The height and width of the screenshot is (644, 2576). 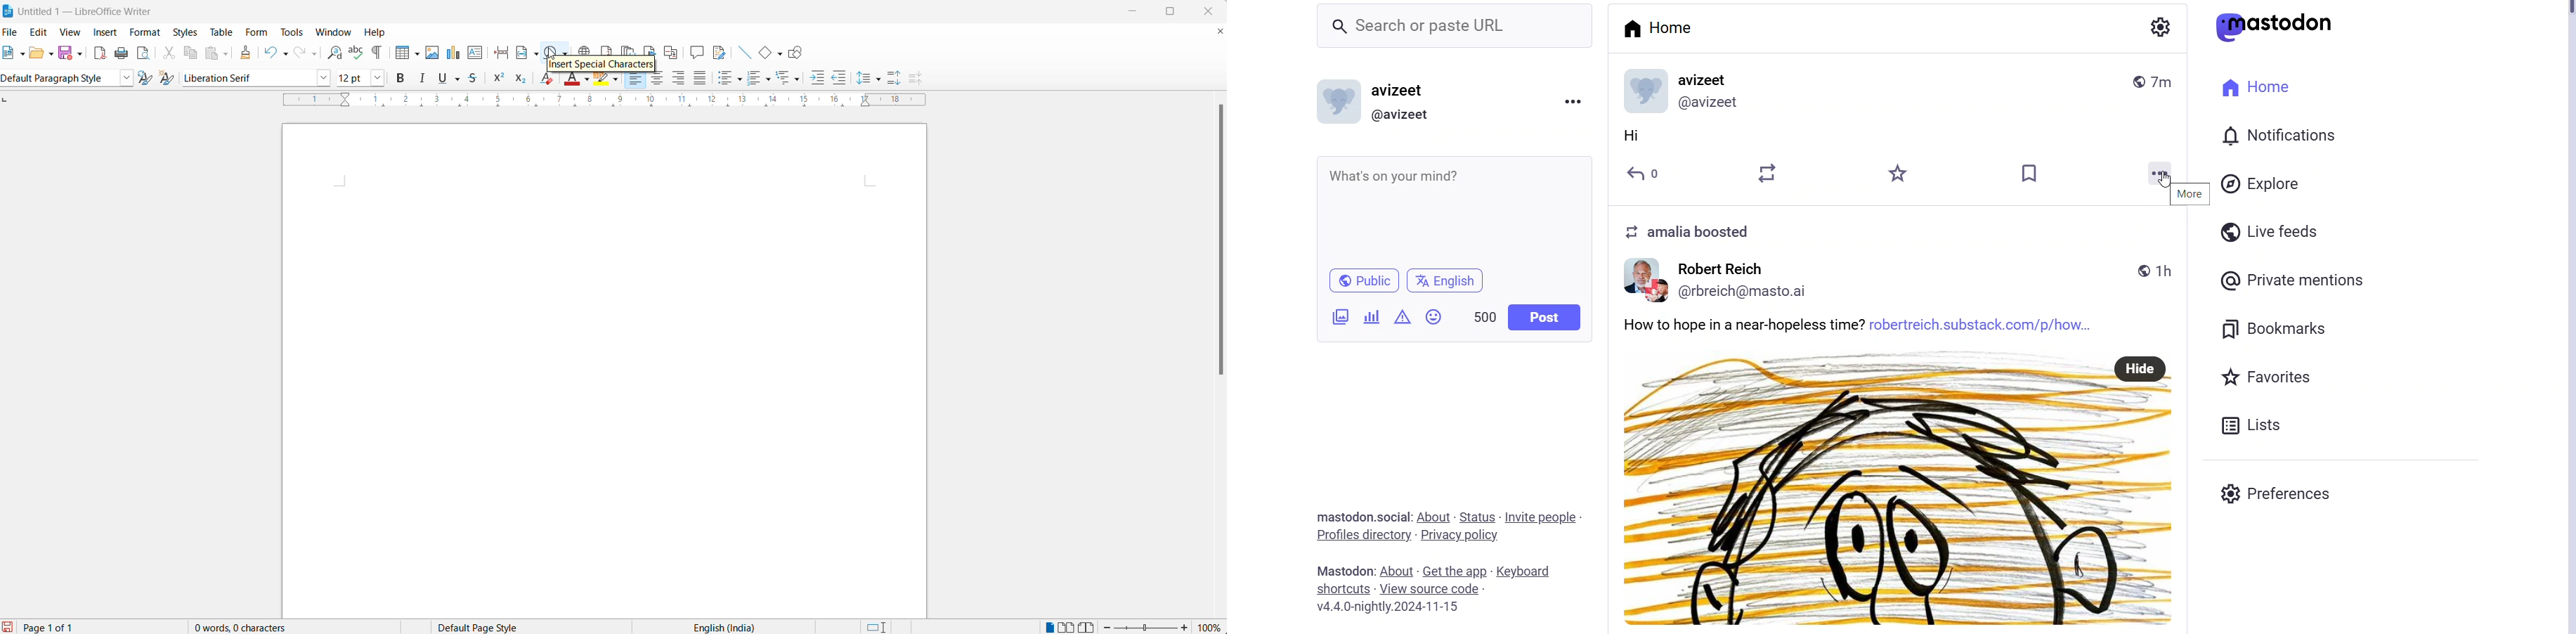 What do you see at coordinates (703, 79) in the screenshot?
I see `justified` at bounding box center [703, 79].